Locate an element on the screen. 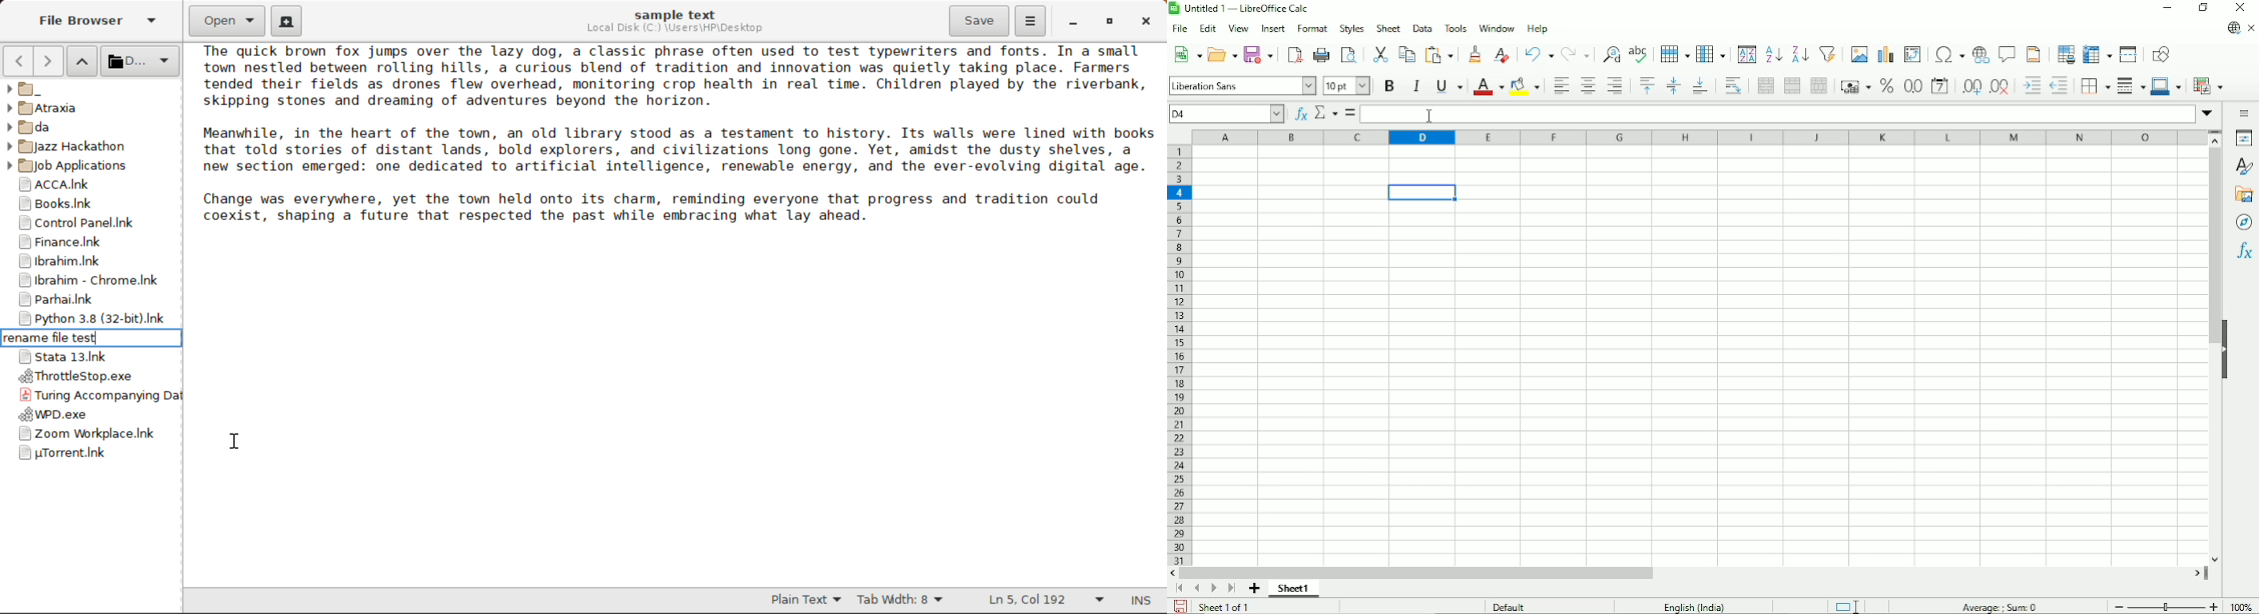 The height and width of the screenshot is (616, 2268). New is located at coordinates (1188, 53).